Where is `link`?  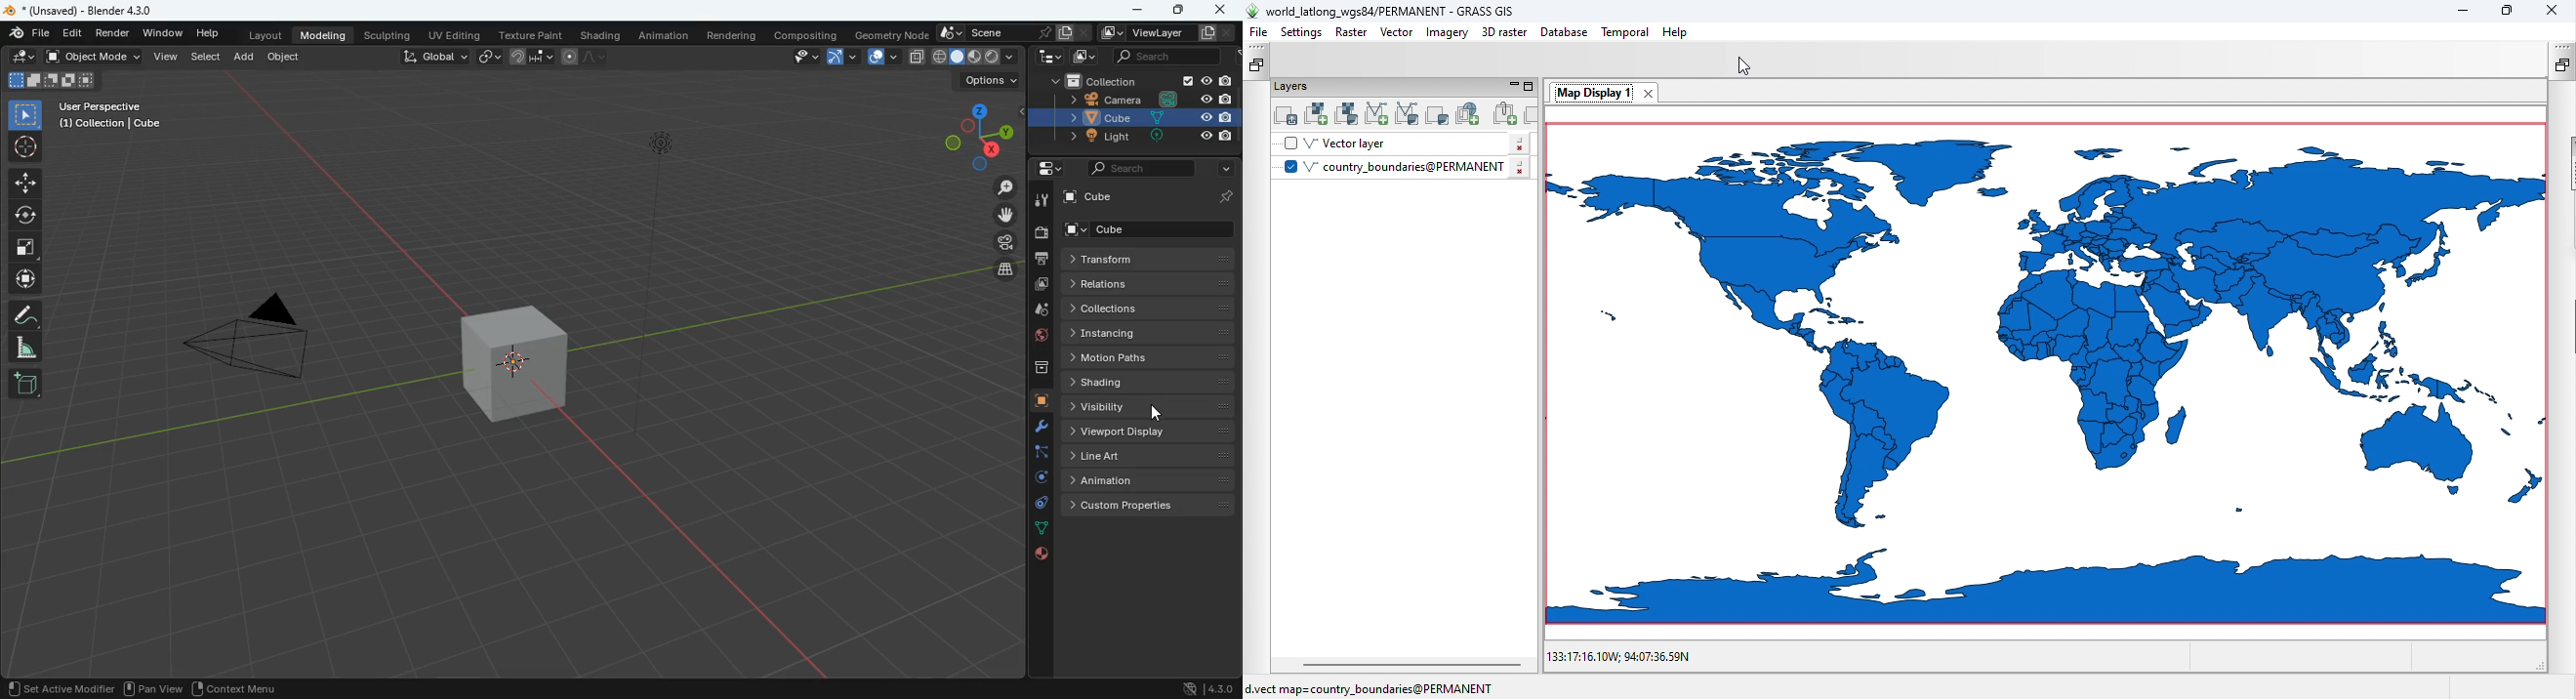 link is located at coordinates (489, 56).